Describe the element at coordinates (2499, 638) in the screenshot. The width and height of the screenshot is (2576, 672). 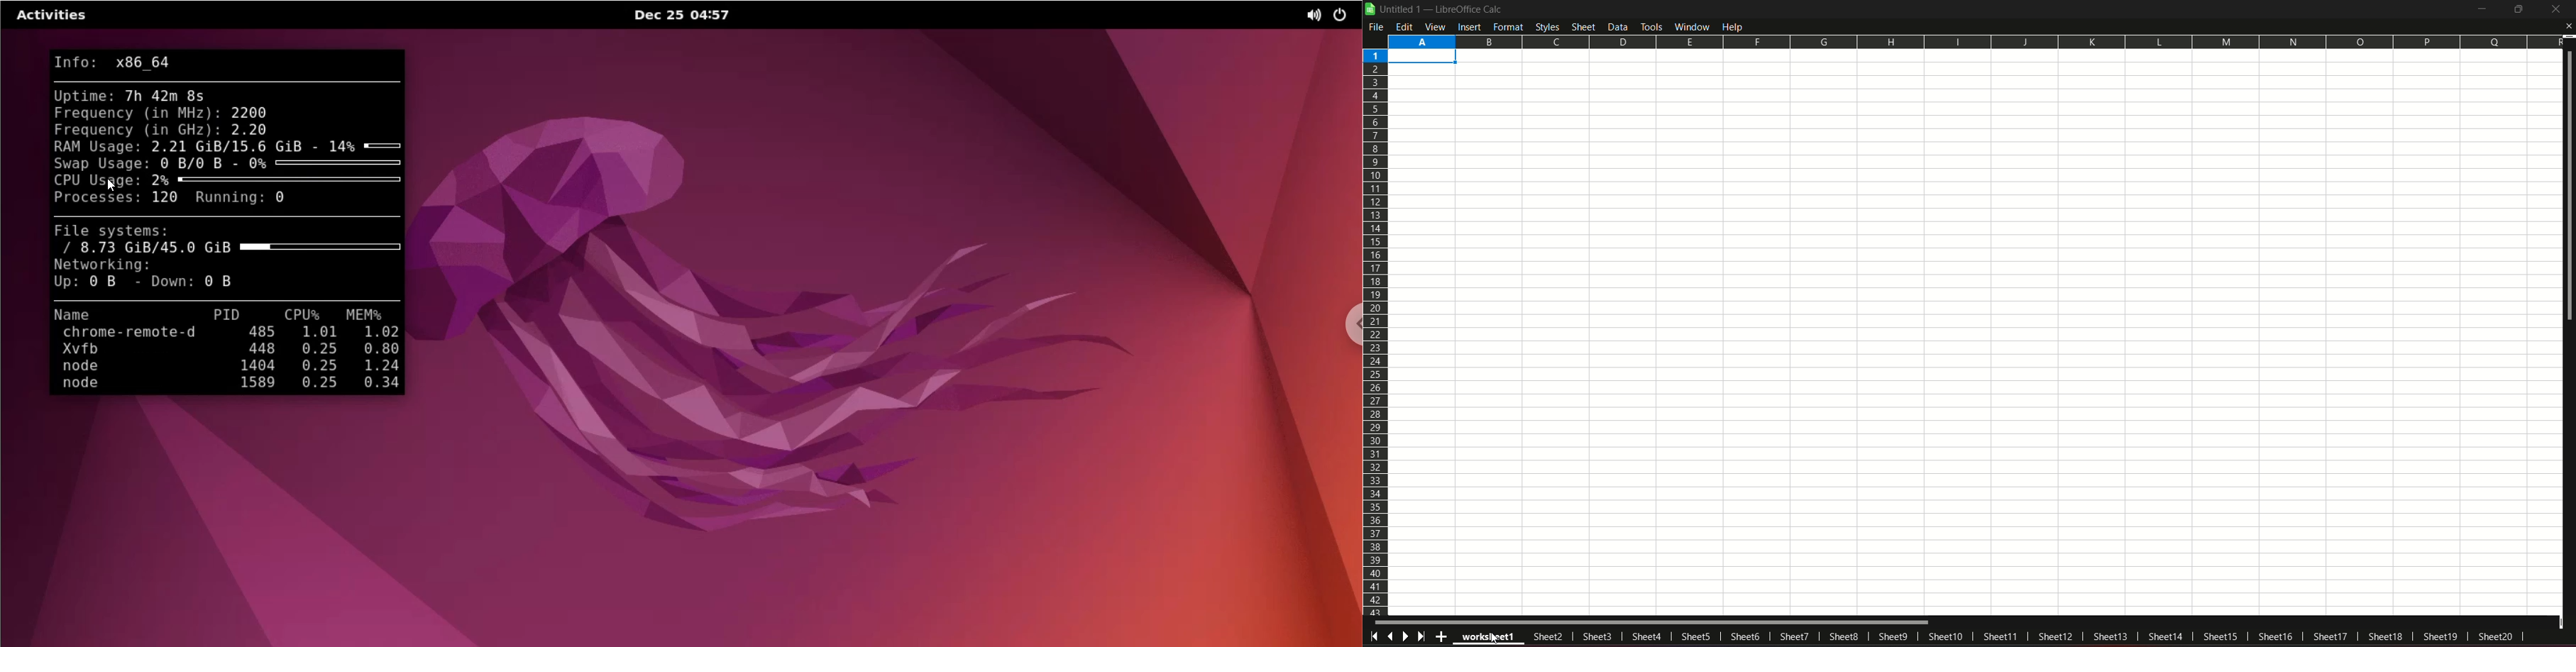
I see `sheet20` at that location.